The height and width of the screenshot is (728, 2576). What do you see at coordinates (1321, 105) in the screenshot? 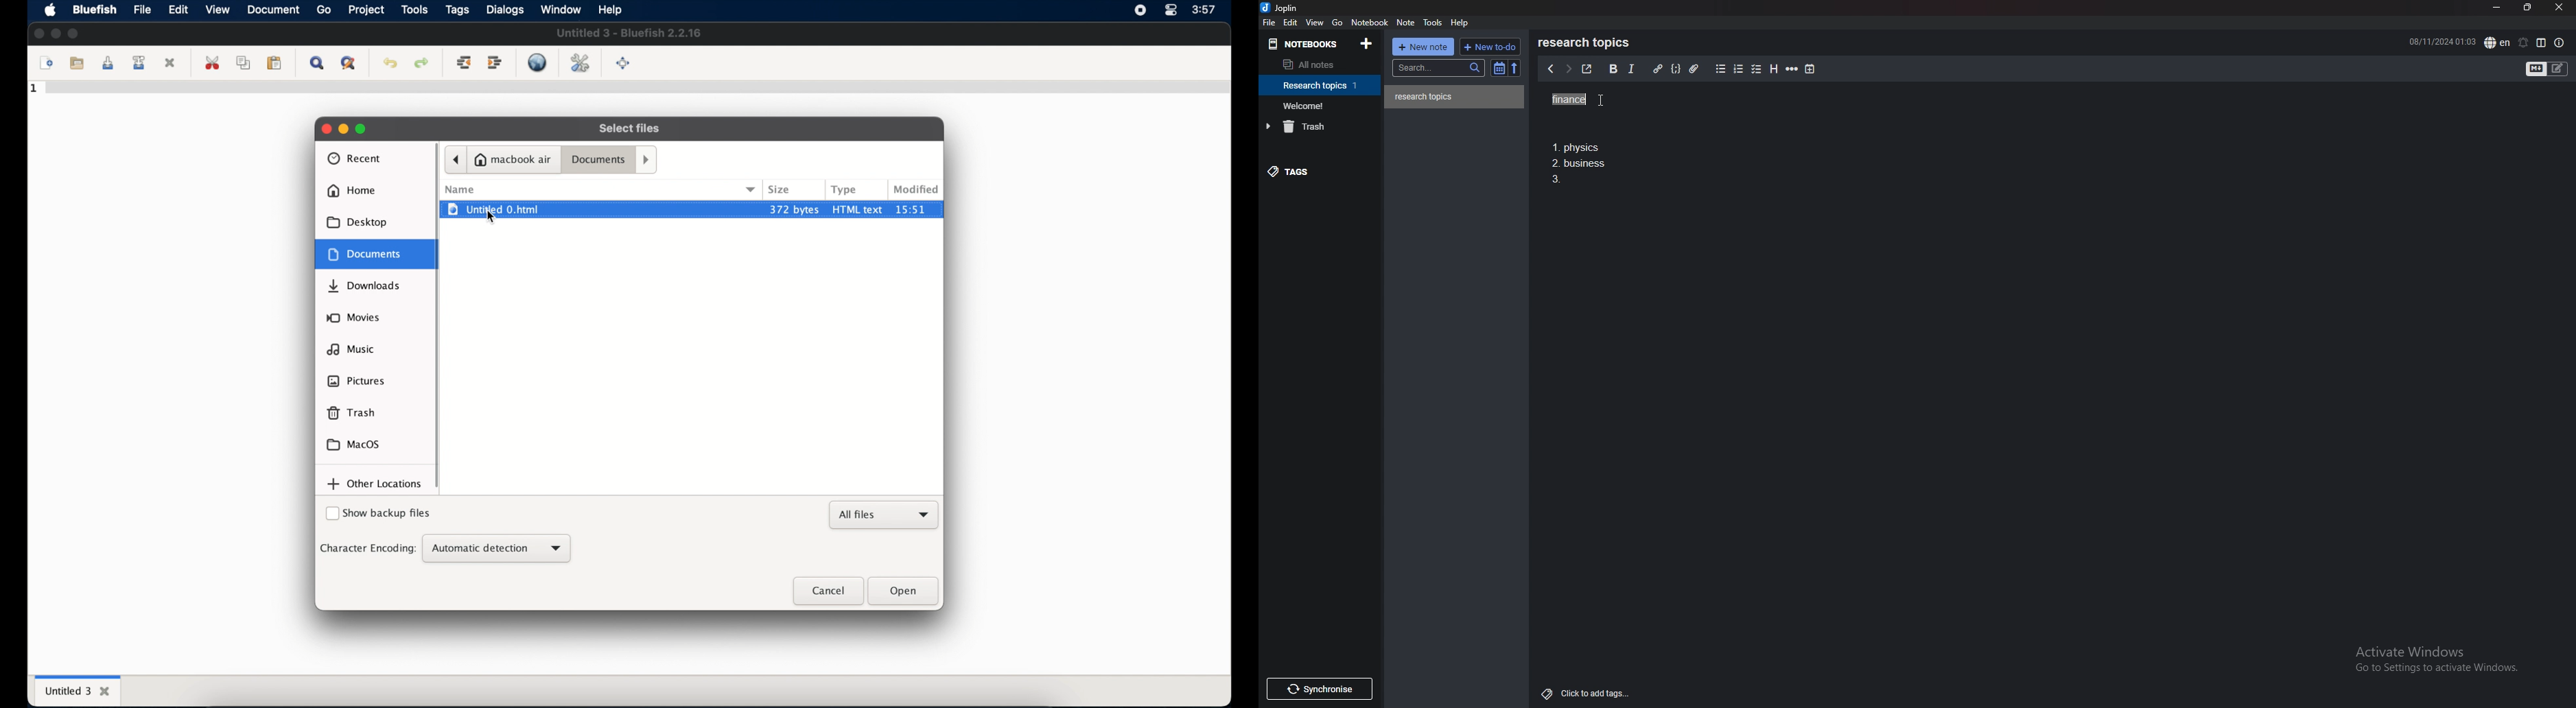
I see `notebook` at bounding box center [1321, 105].